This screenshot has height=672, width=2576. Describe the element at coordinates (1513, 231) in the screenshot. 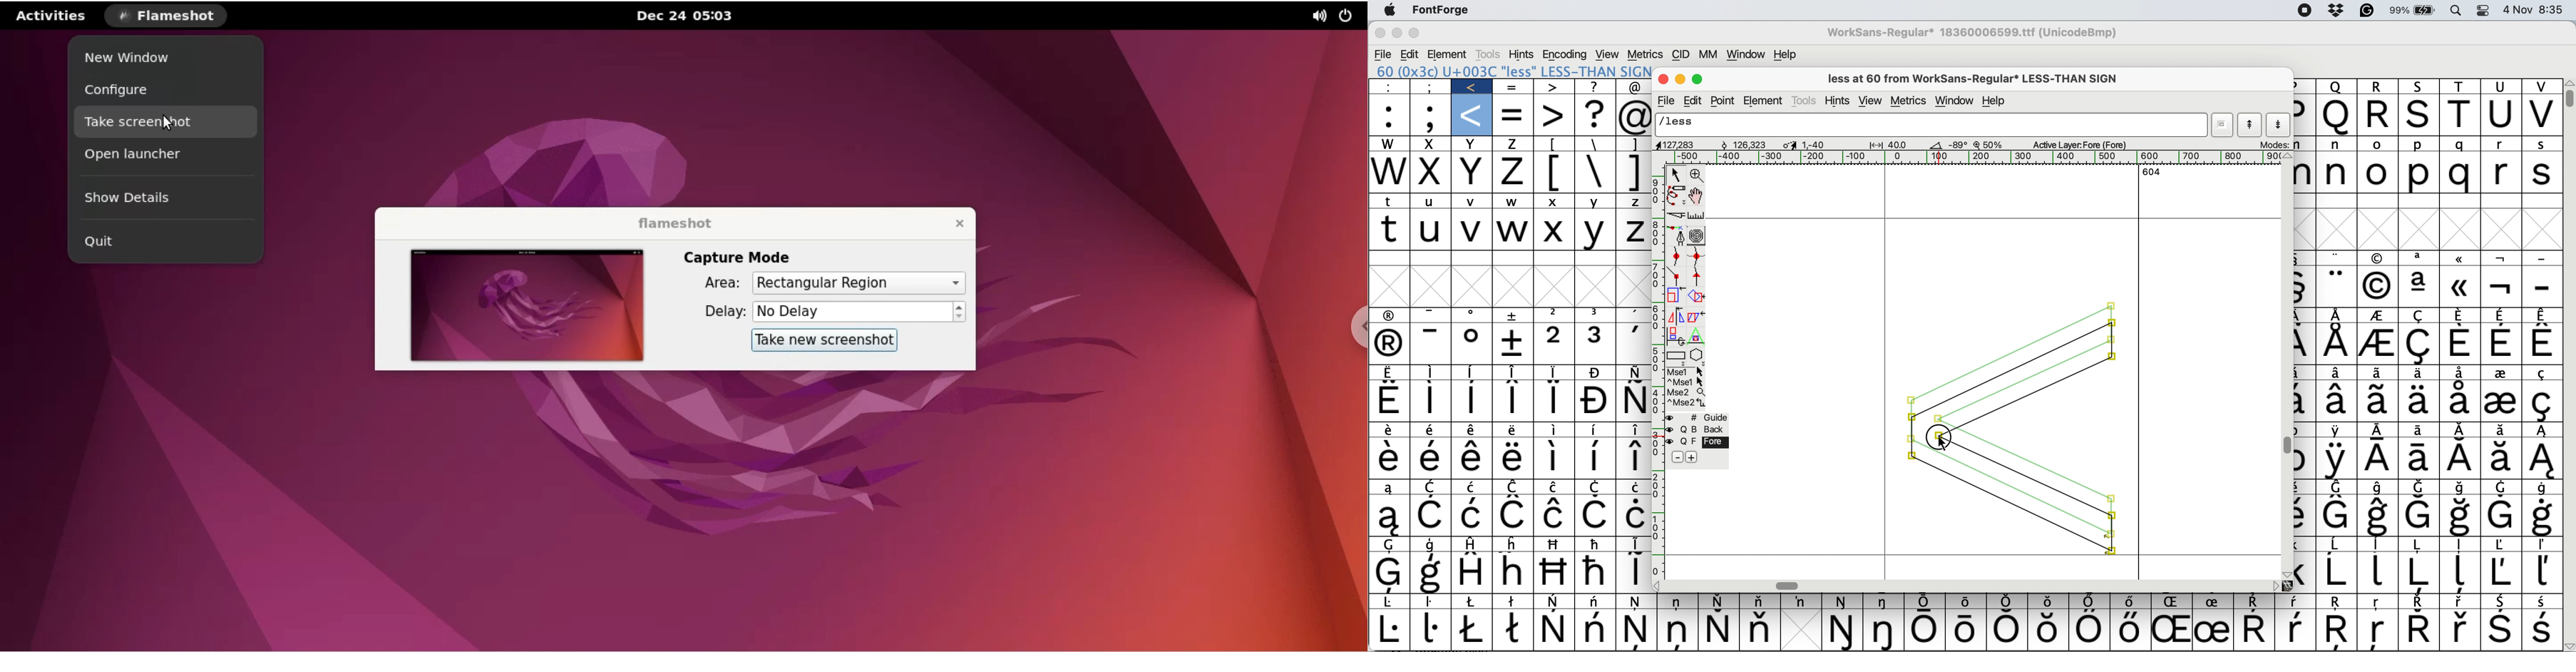

I see `w` at that location.